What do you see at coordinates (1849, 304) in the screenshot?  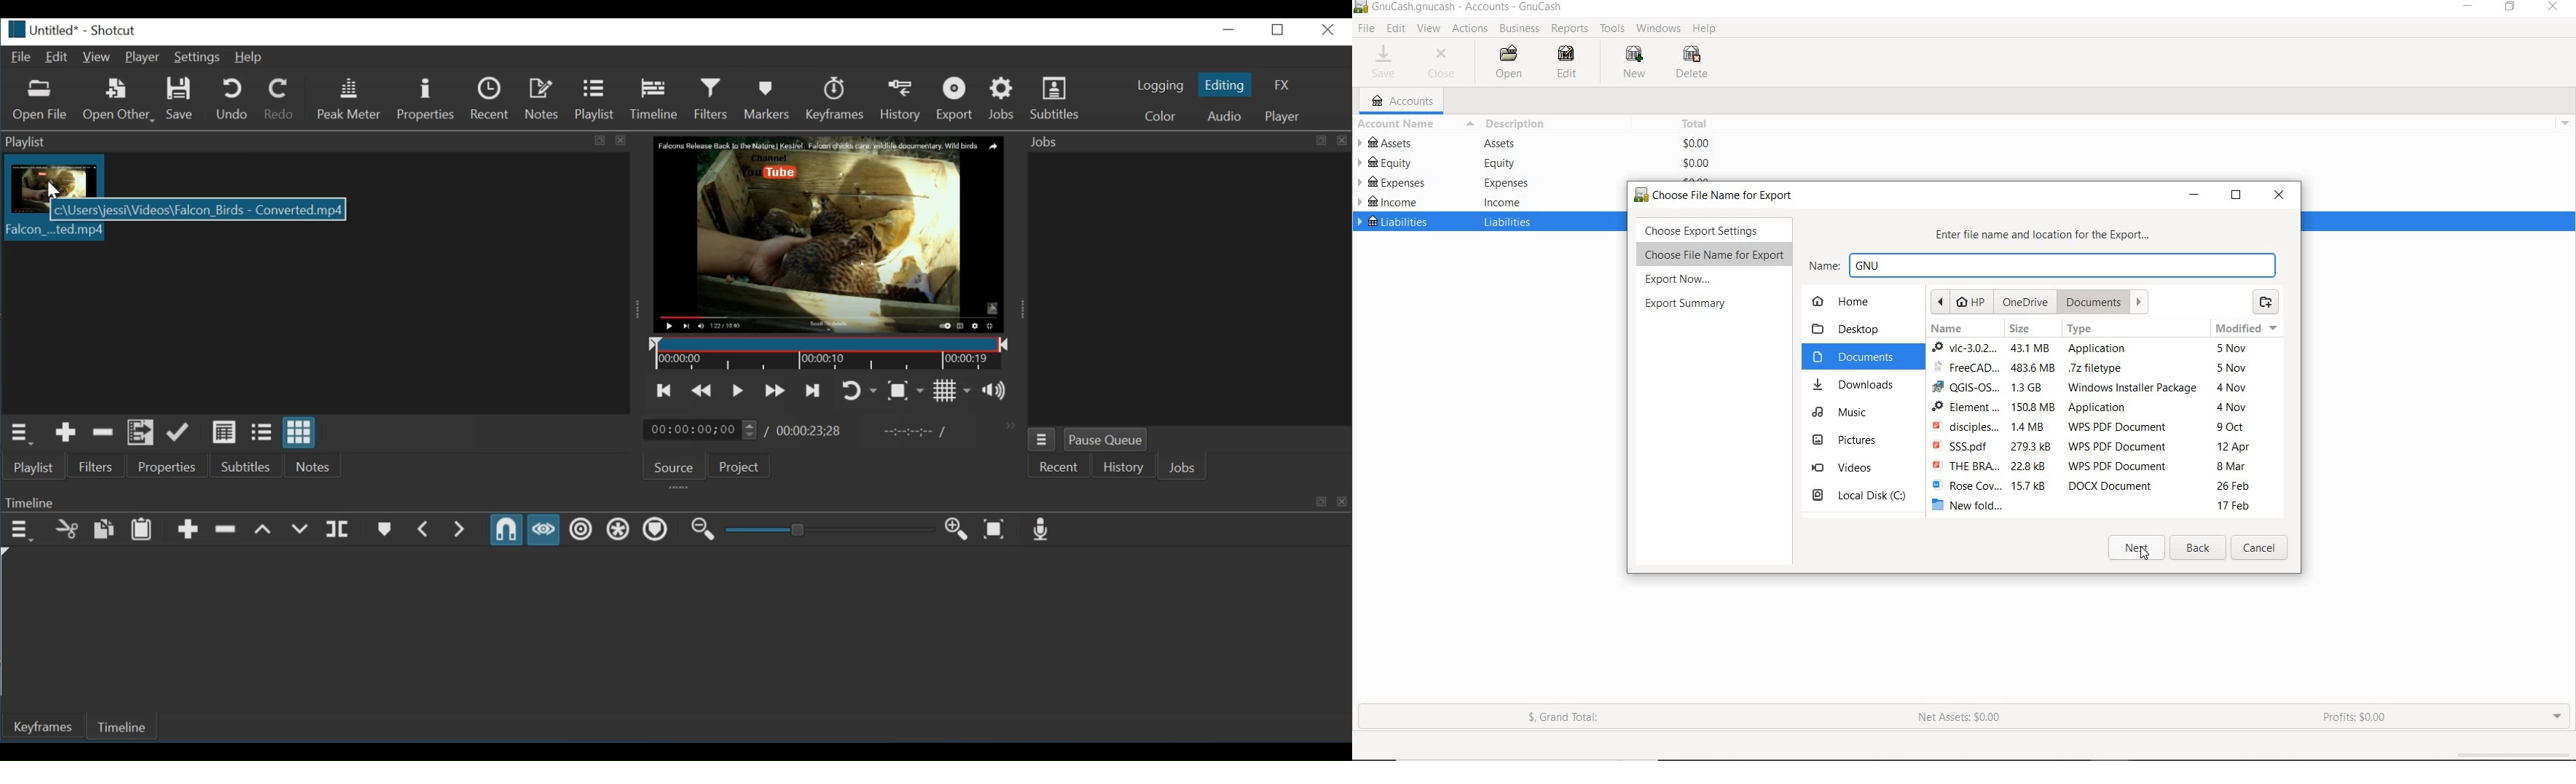 I see `home` at bounding box center [1849, 304].